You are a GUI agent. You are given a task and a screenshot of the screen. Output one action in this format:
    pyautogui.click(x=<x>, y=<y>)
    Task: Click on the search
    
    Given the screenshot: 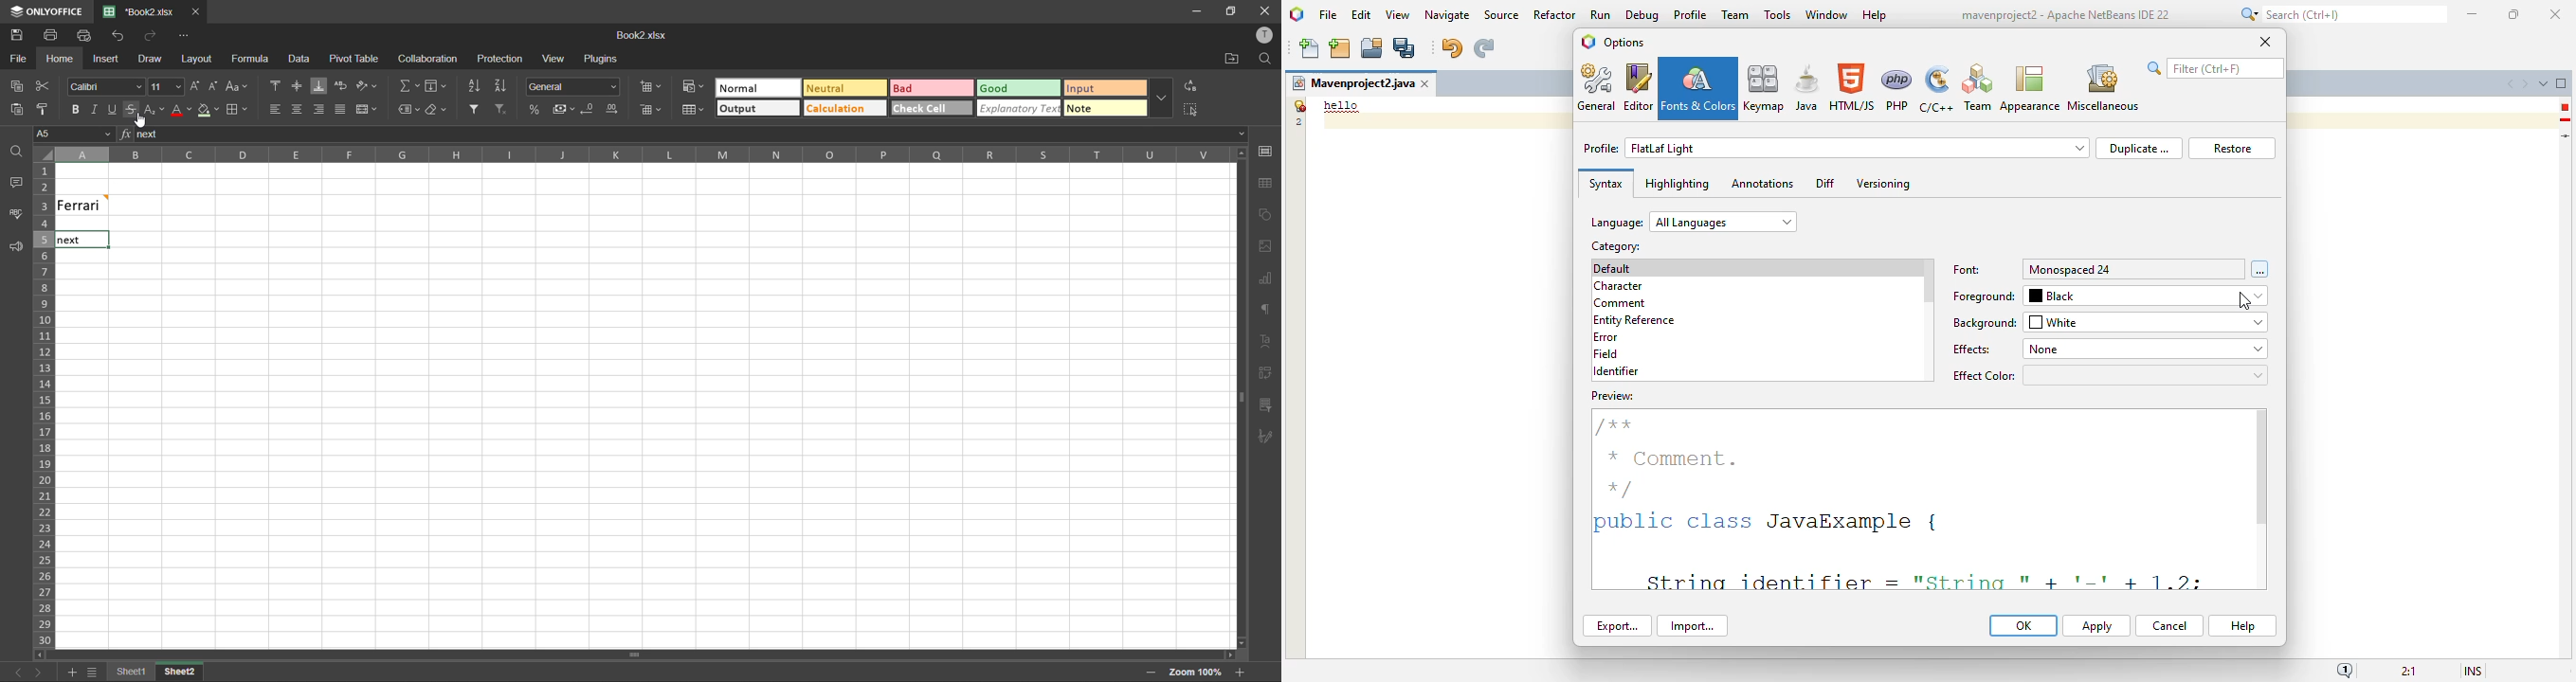 What is the action you would take?
    pyautogui.click(x=2341, y=14)
    